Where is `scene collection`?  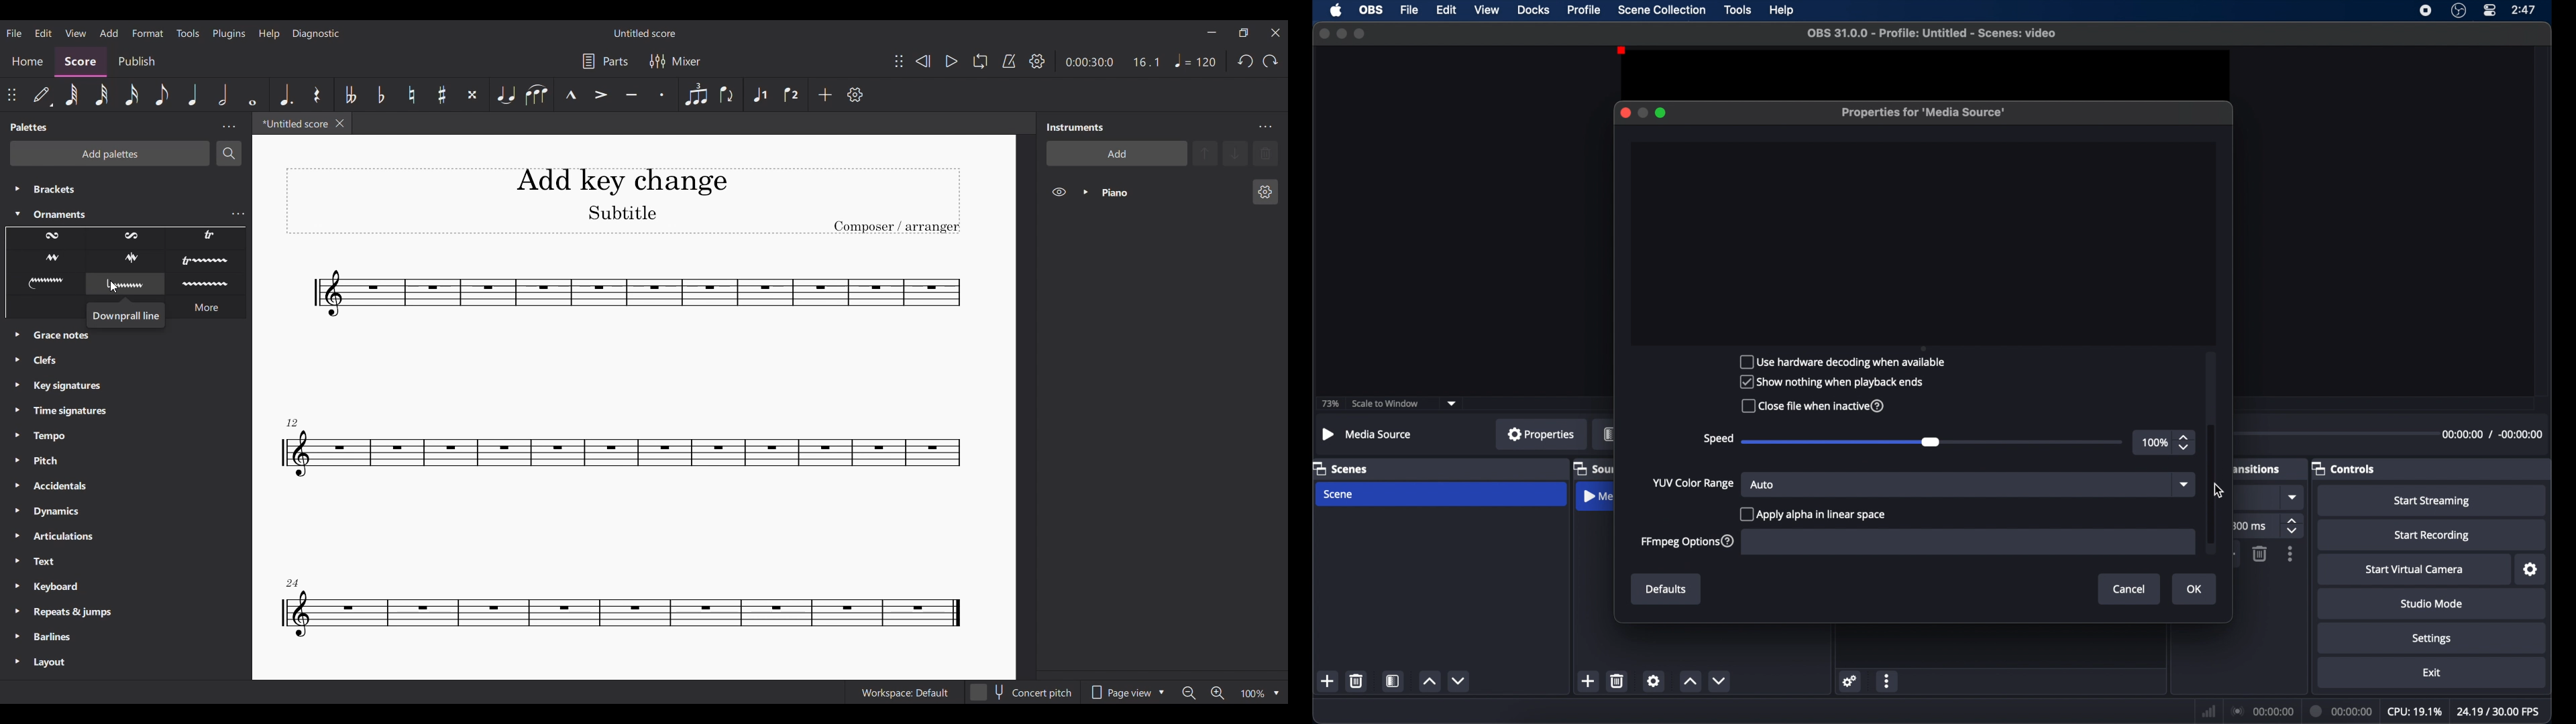
scene collection is located at coordinates (1663, 10).